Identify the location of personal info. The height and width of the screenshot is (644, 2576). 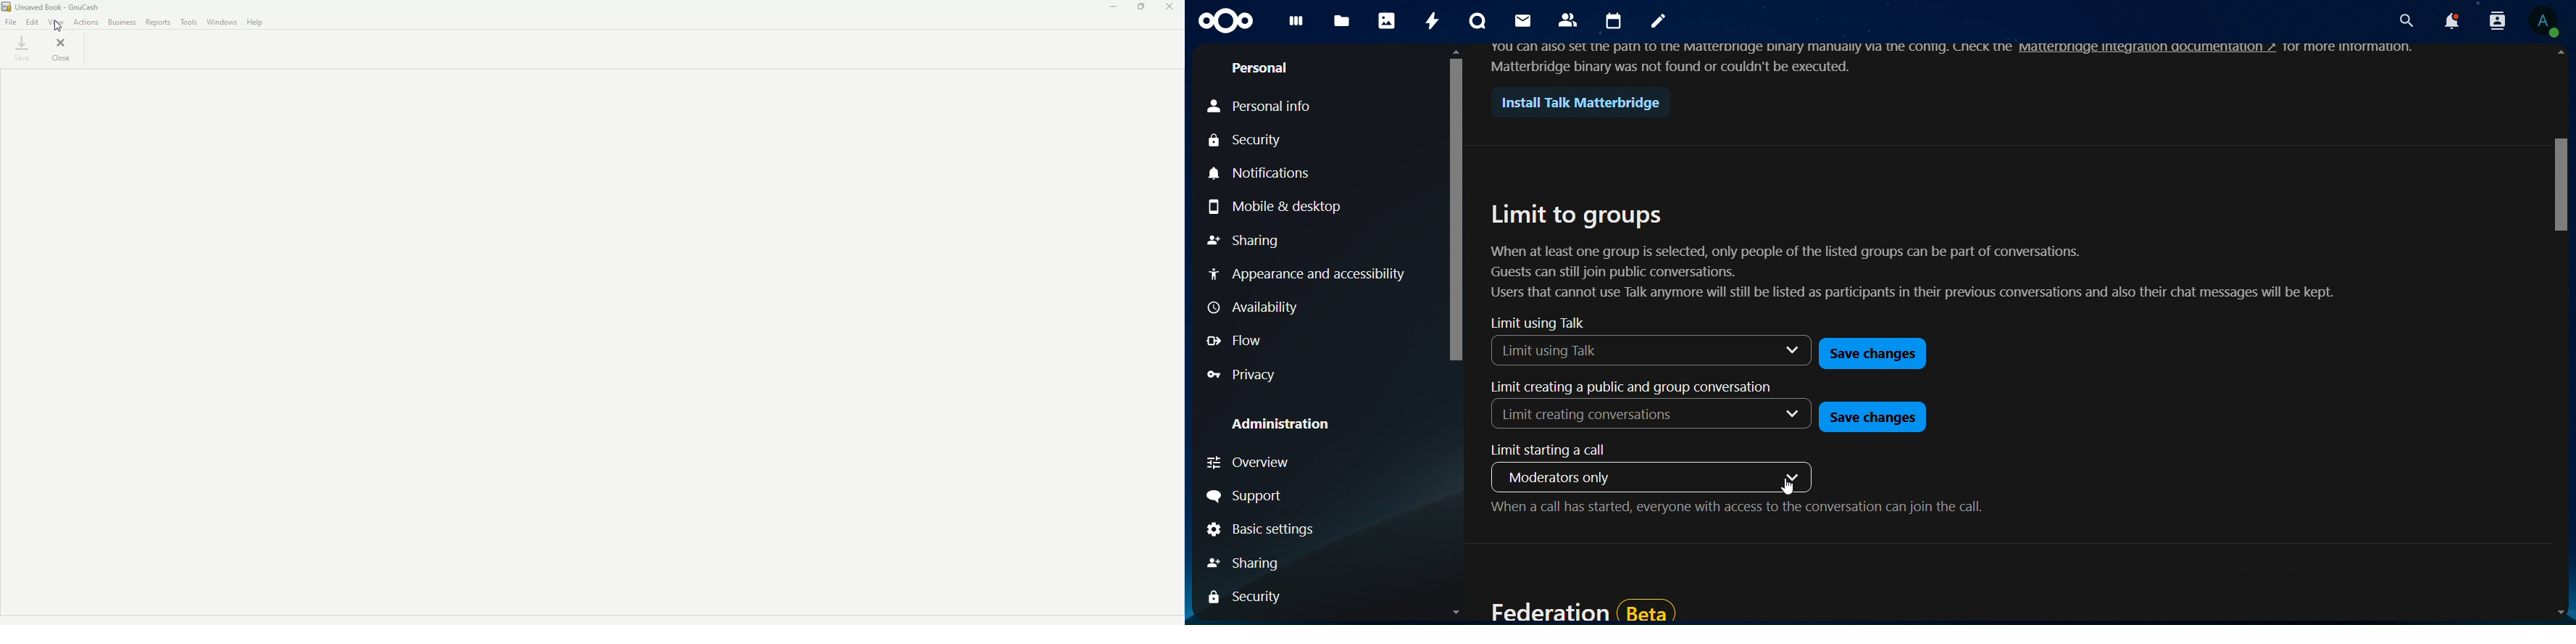
(1264, 105).